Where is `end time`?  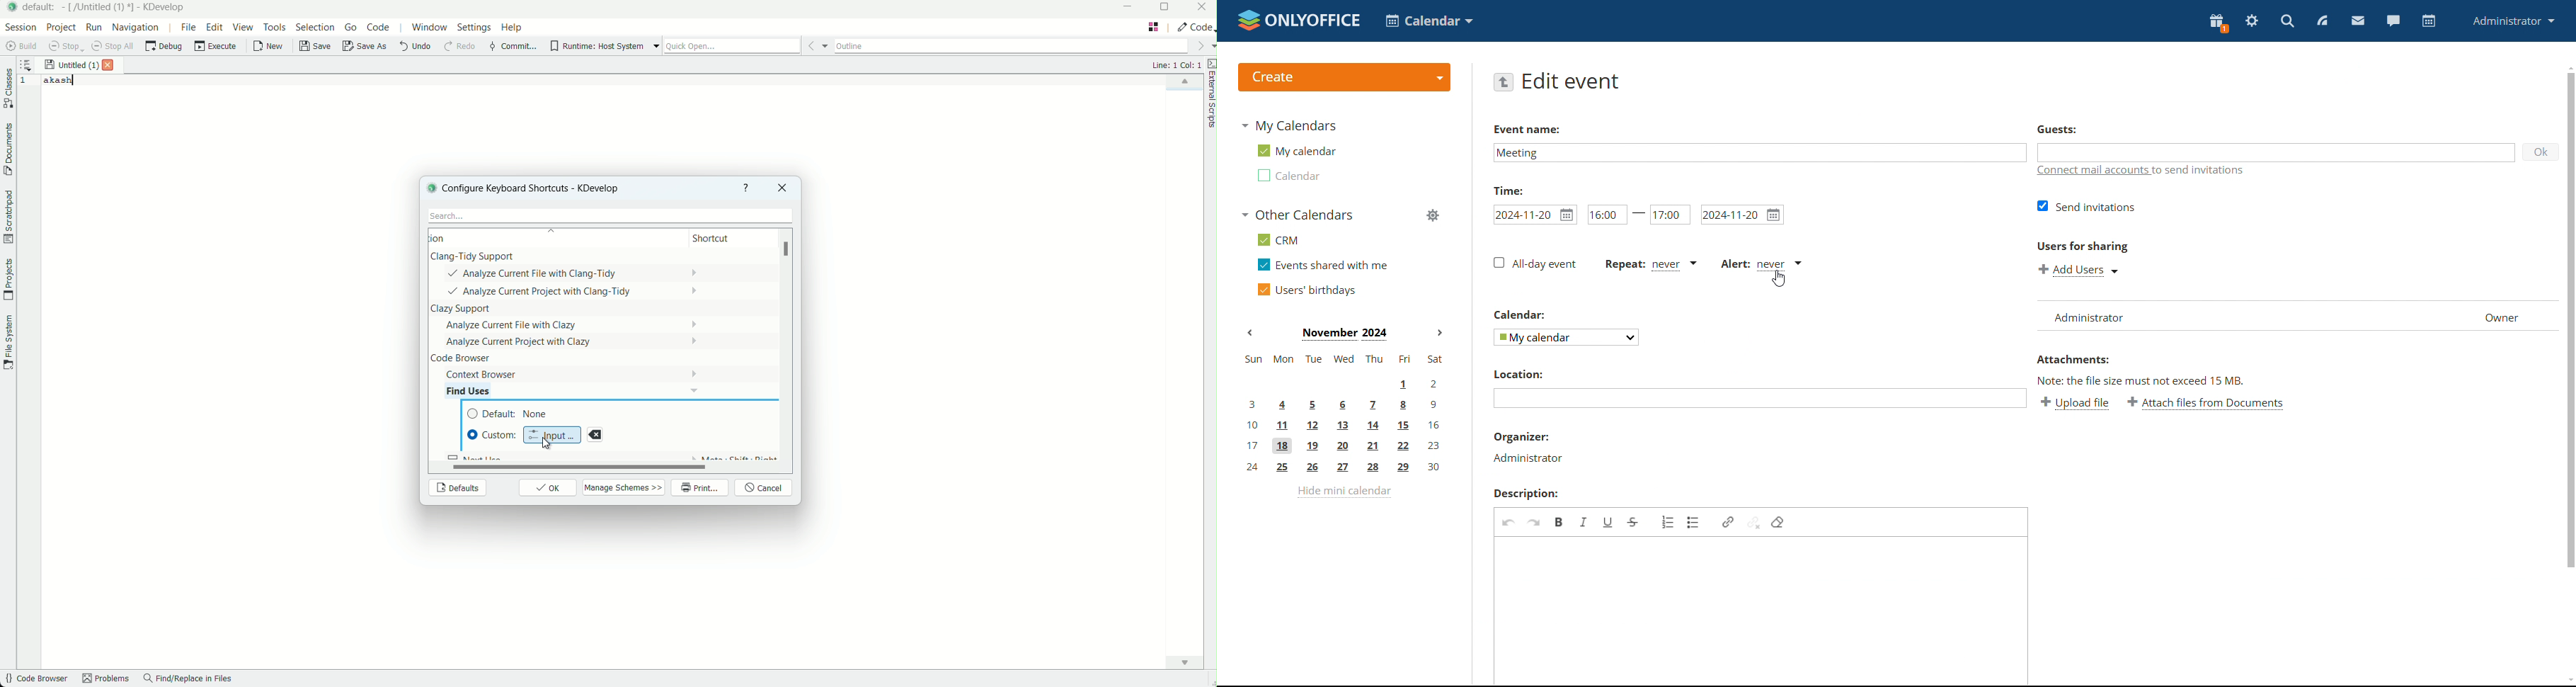 end time is located at coordinates (1670, 214).